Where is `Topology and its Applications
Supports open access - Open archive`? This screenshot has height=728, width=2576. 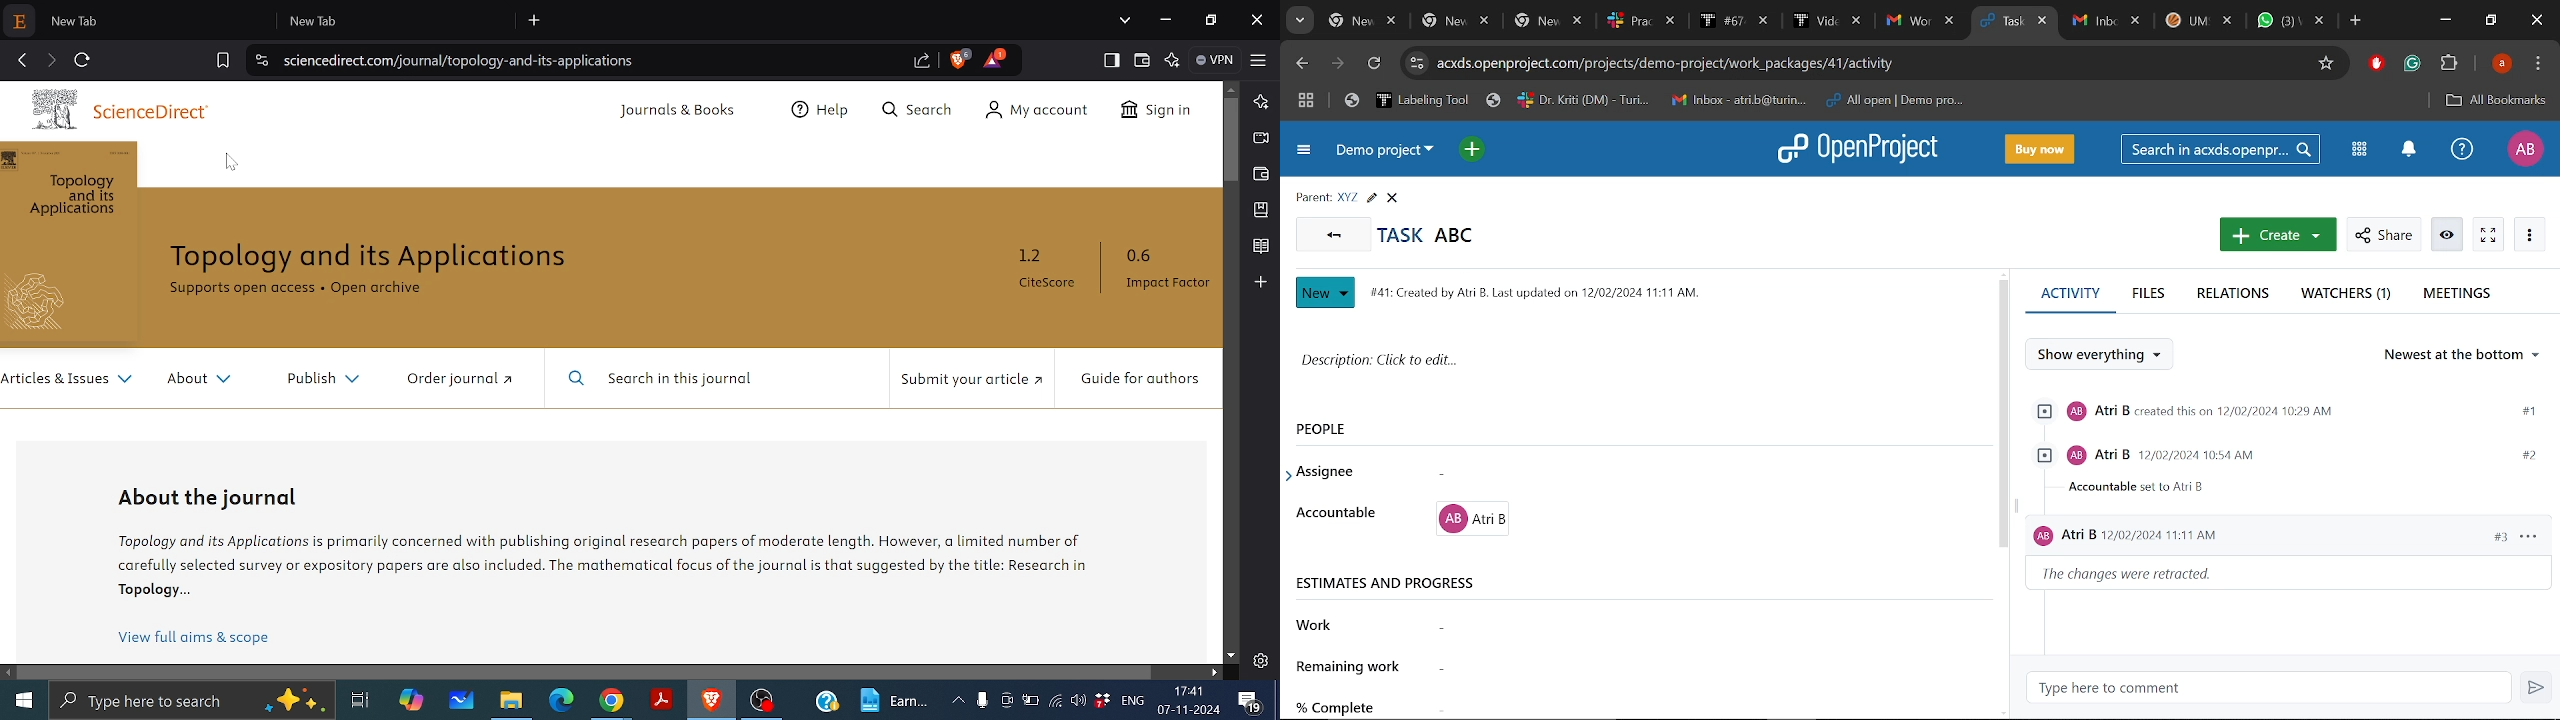 Topology and its Applications
Supports open access - Open archive is located at coordinates (388, 274).